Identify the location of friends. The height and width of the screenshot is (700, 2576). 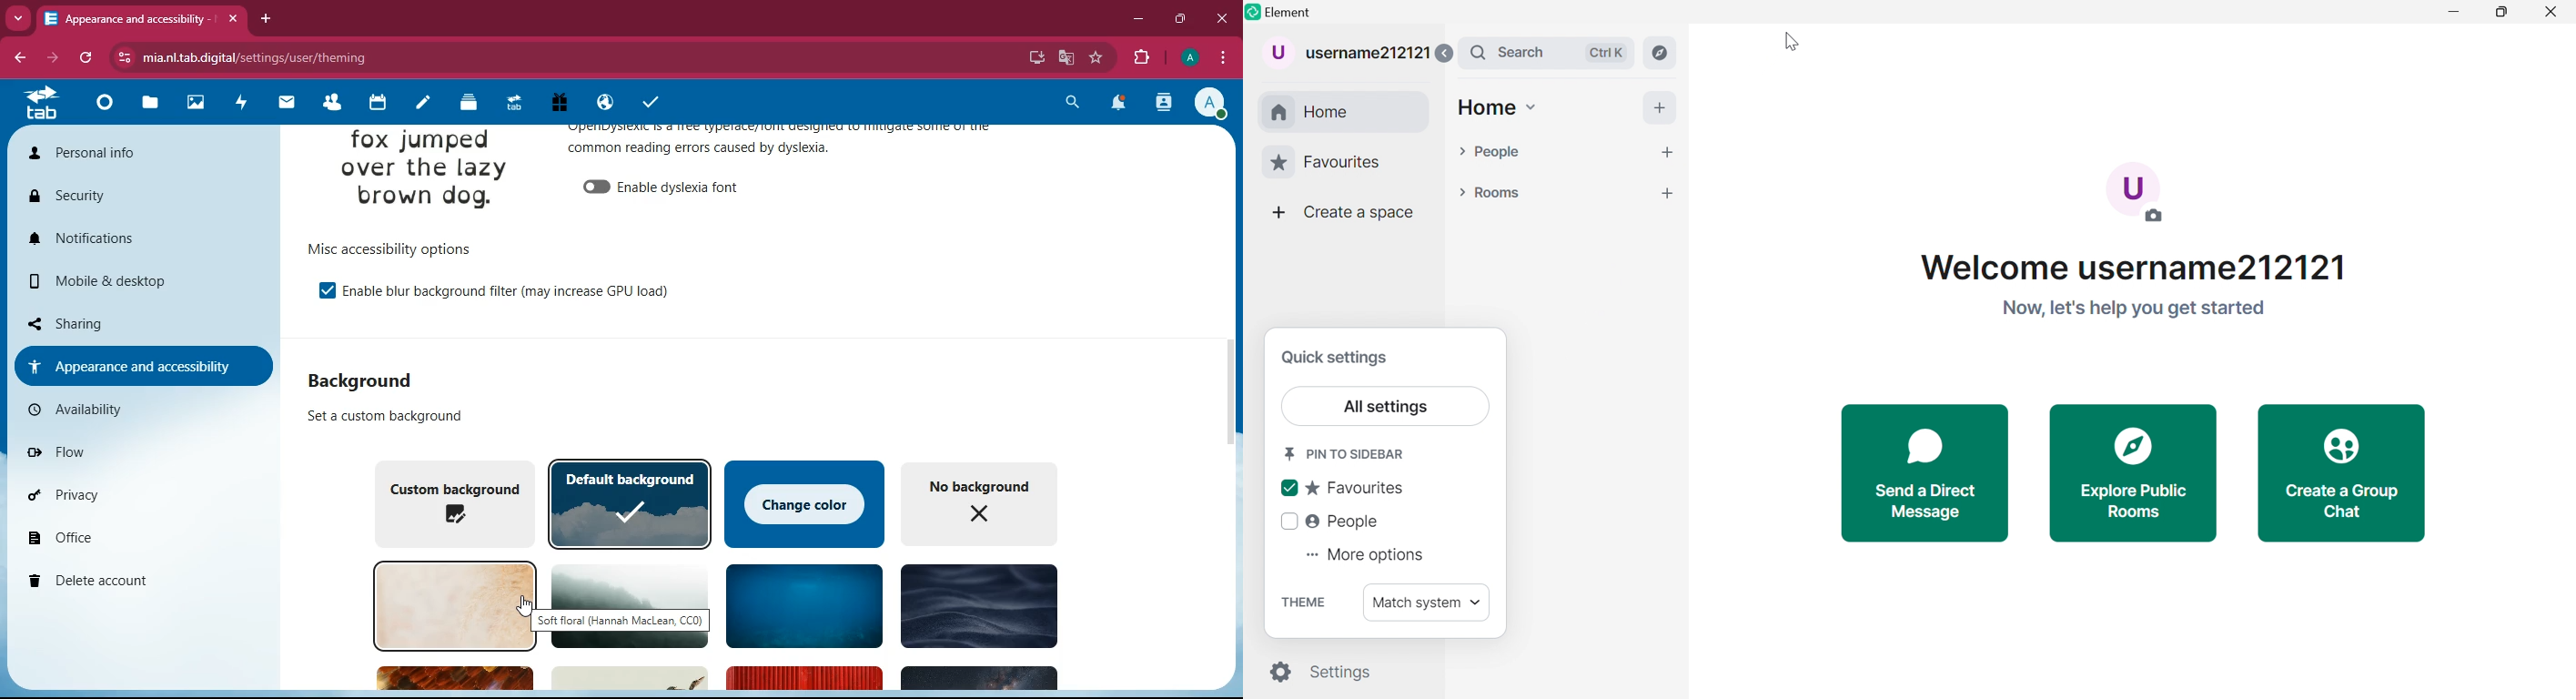
(334, 104).